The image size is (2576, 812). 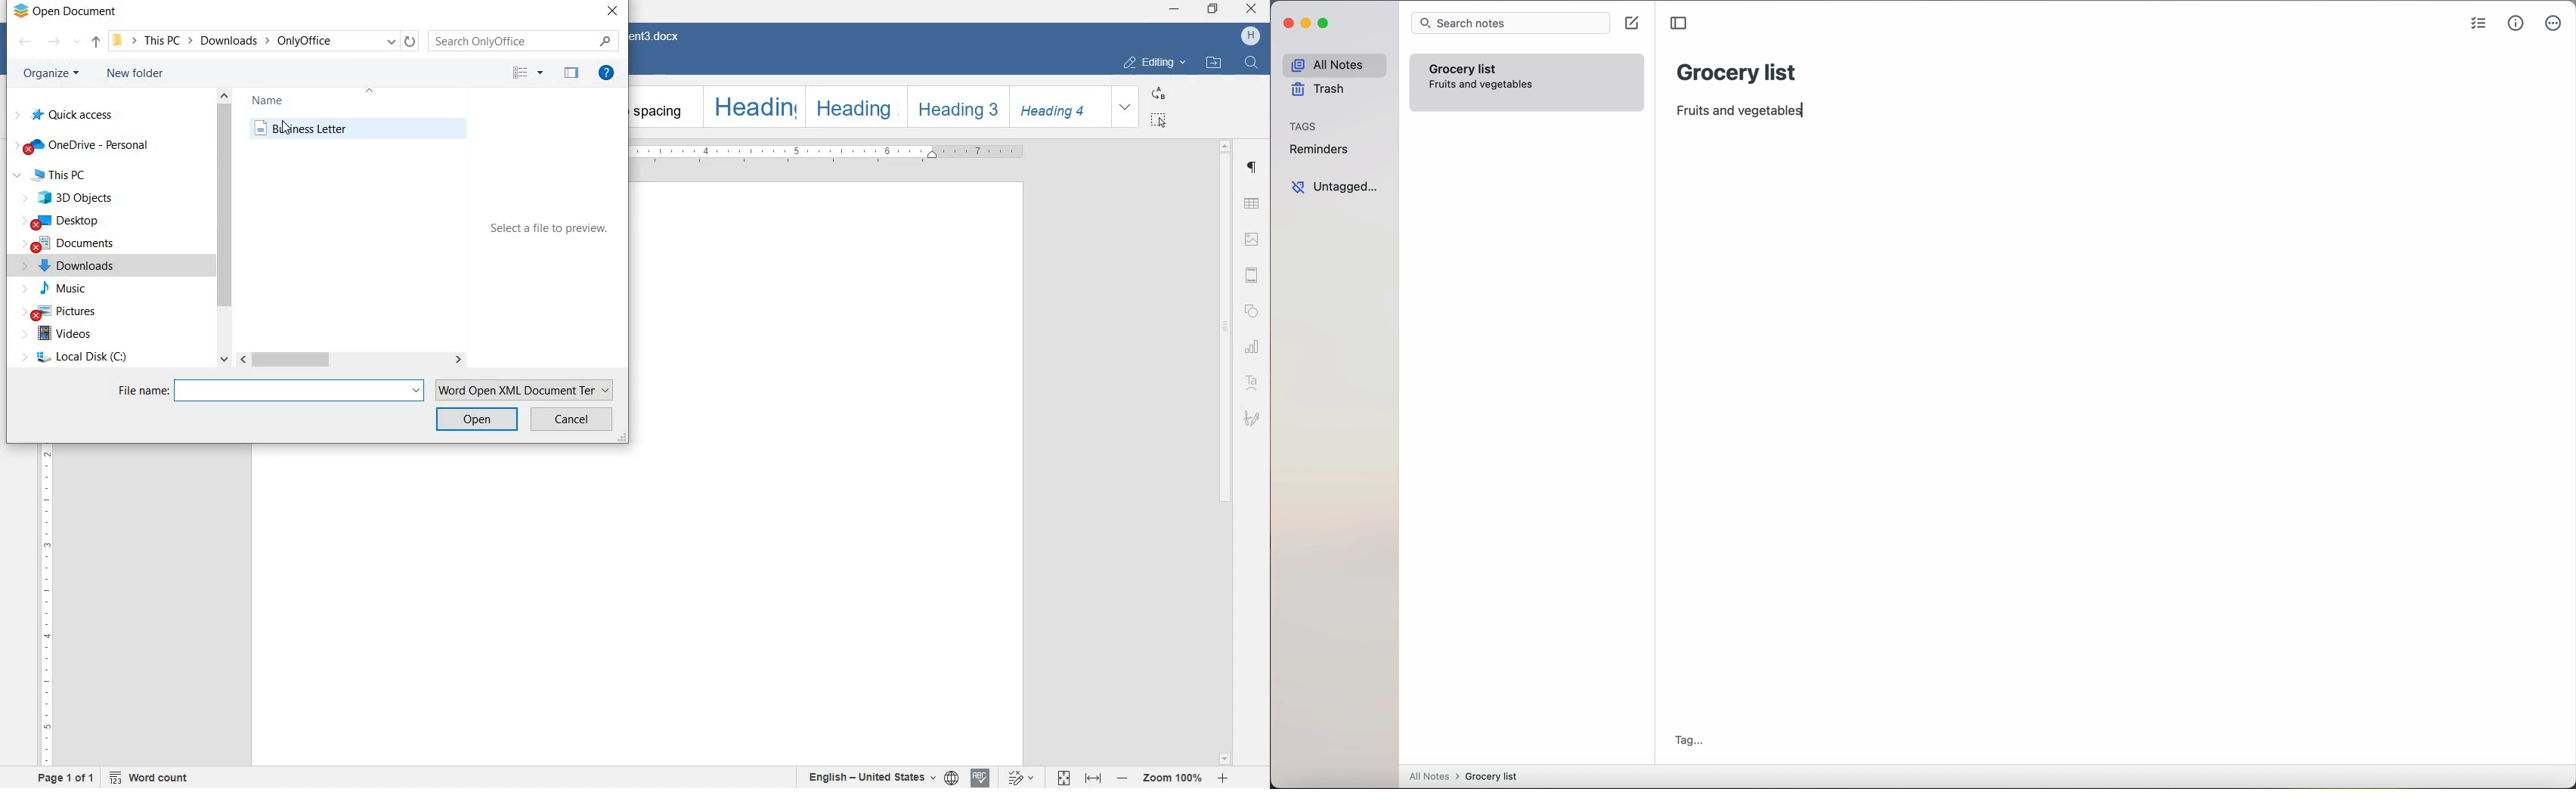 What do you see at coordinates (73, 333) in the screenshot?
I see `videos` at bounding box center [73, 333].